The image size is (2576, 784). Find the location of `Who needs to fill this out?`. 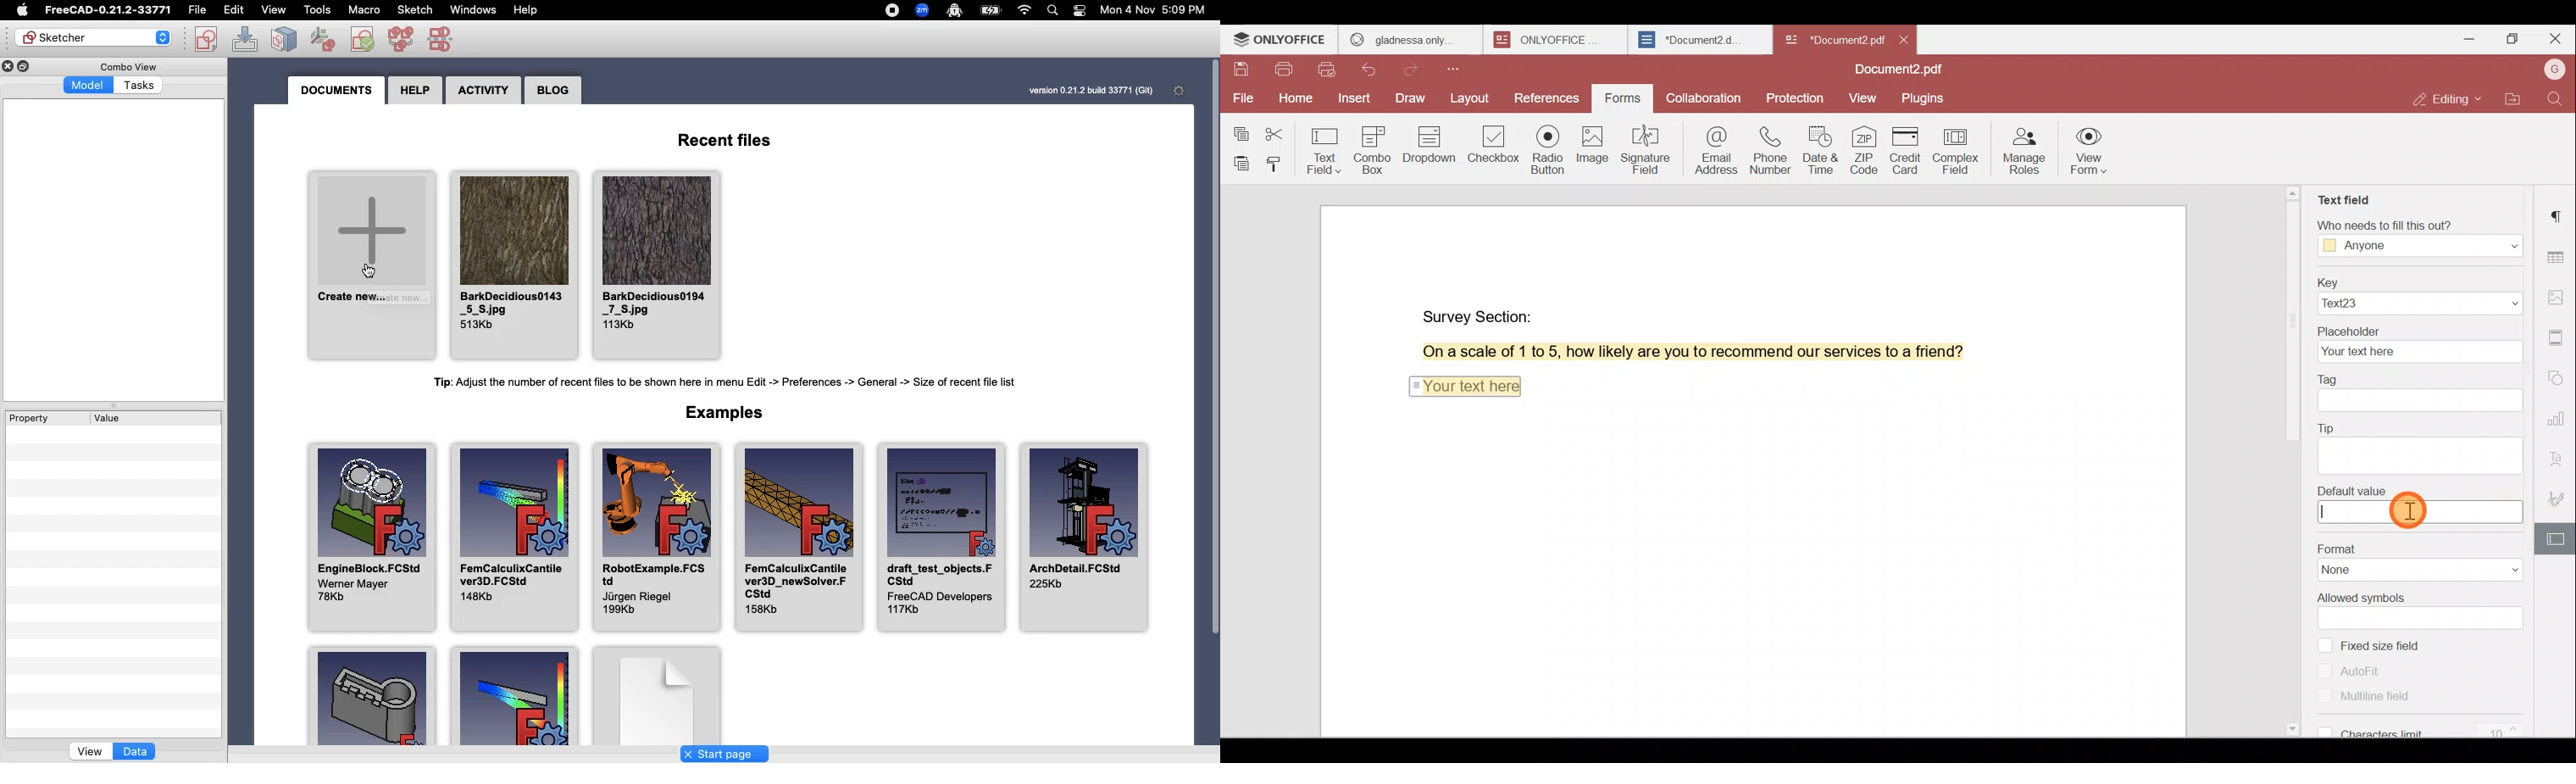

Who needs to fill this out? is located at coordinates (2419, 237).